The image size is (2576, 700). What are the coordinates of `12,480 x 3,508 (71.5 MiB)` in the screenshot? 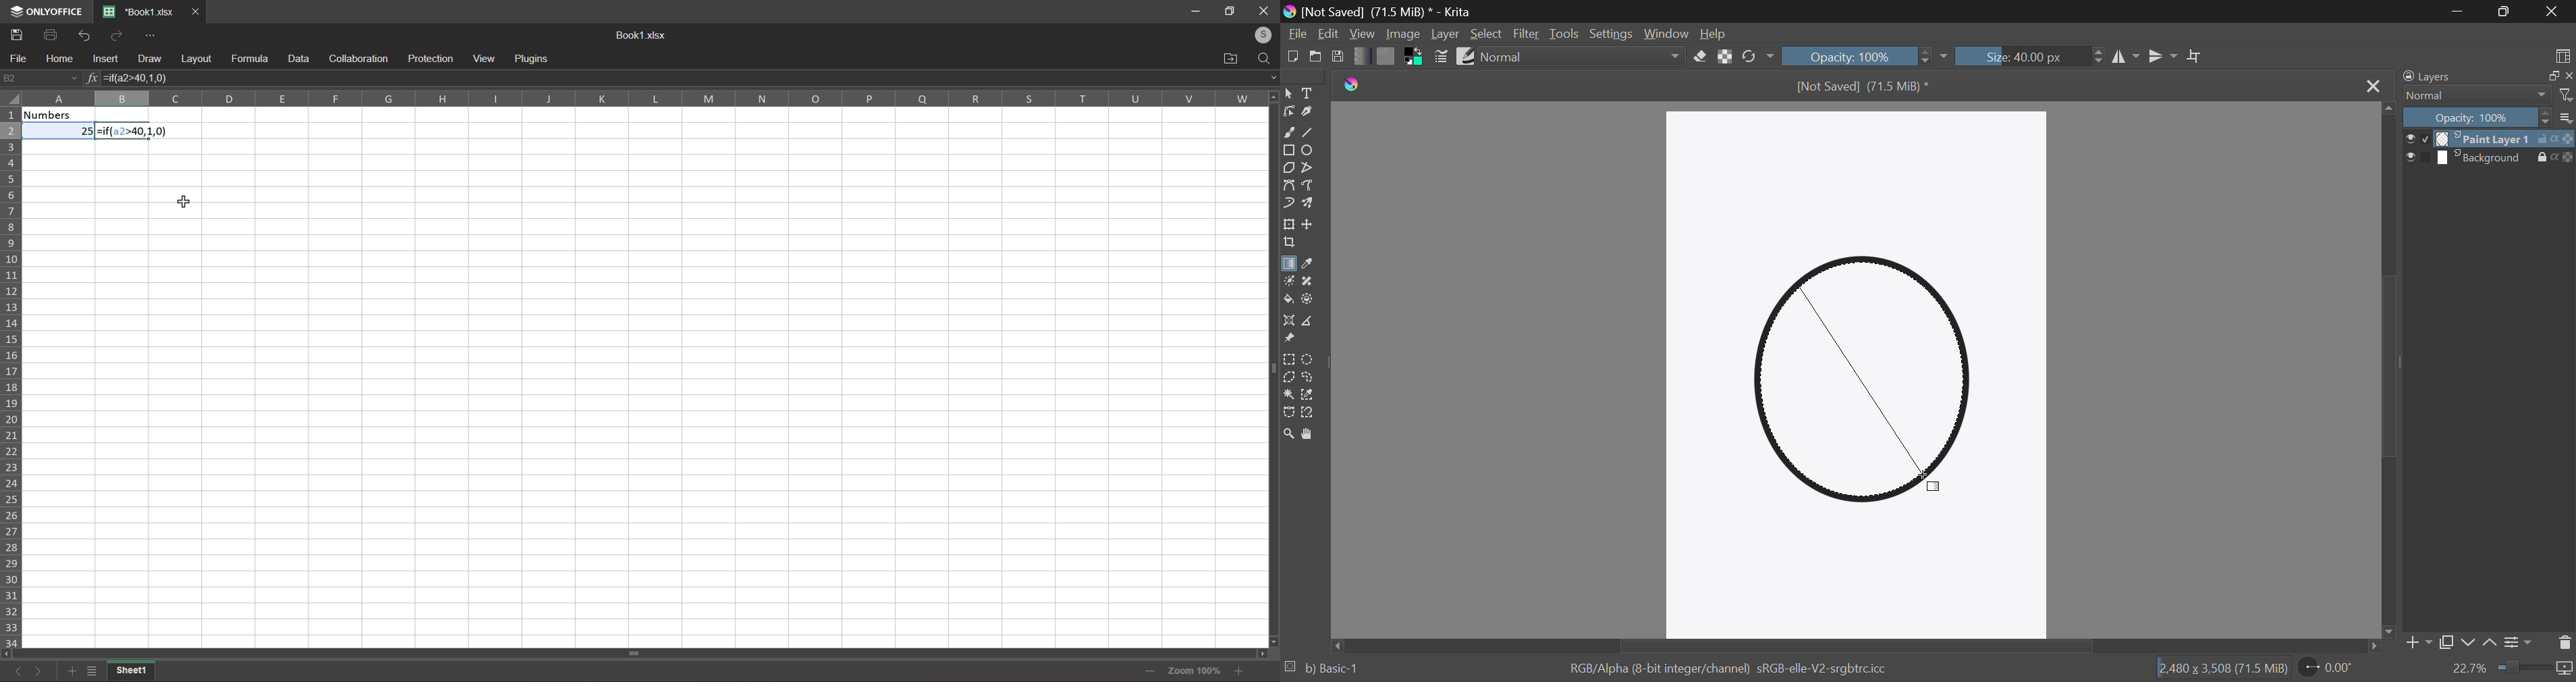 It's located at (2222, 668).